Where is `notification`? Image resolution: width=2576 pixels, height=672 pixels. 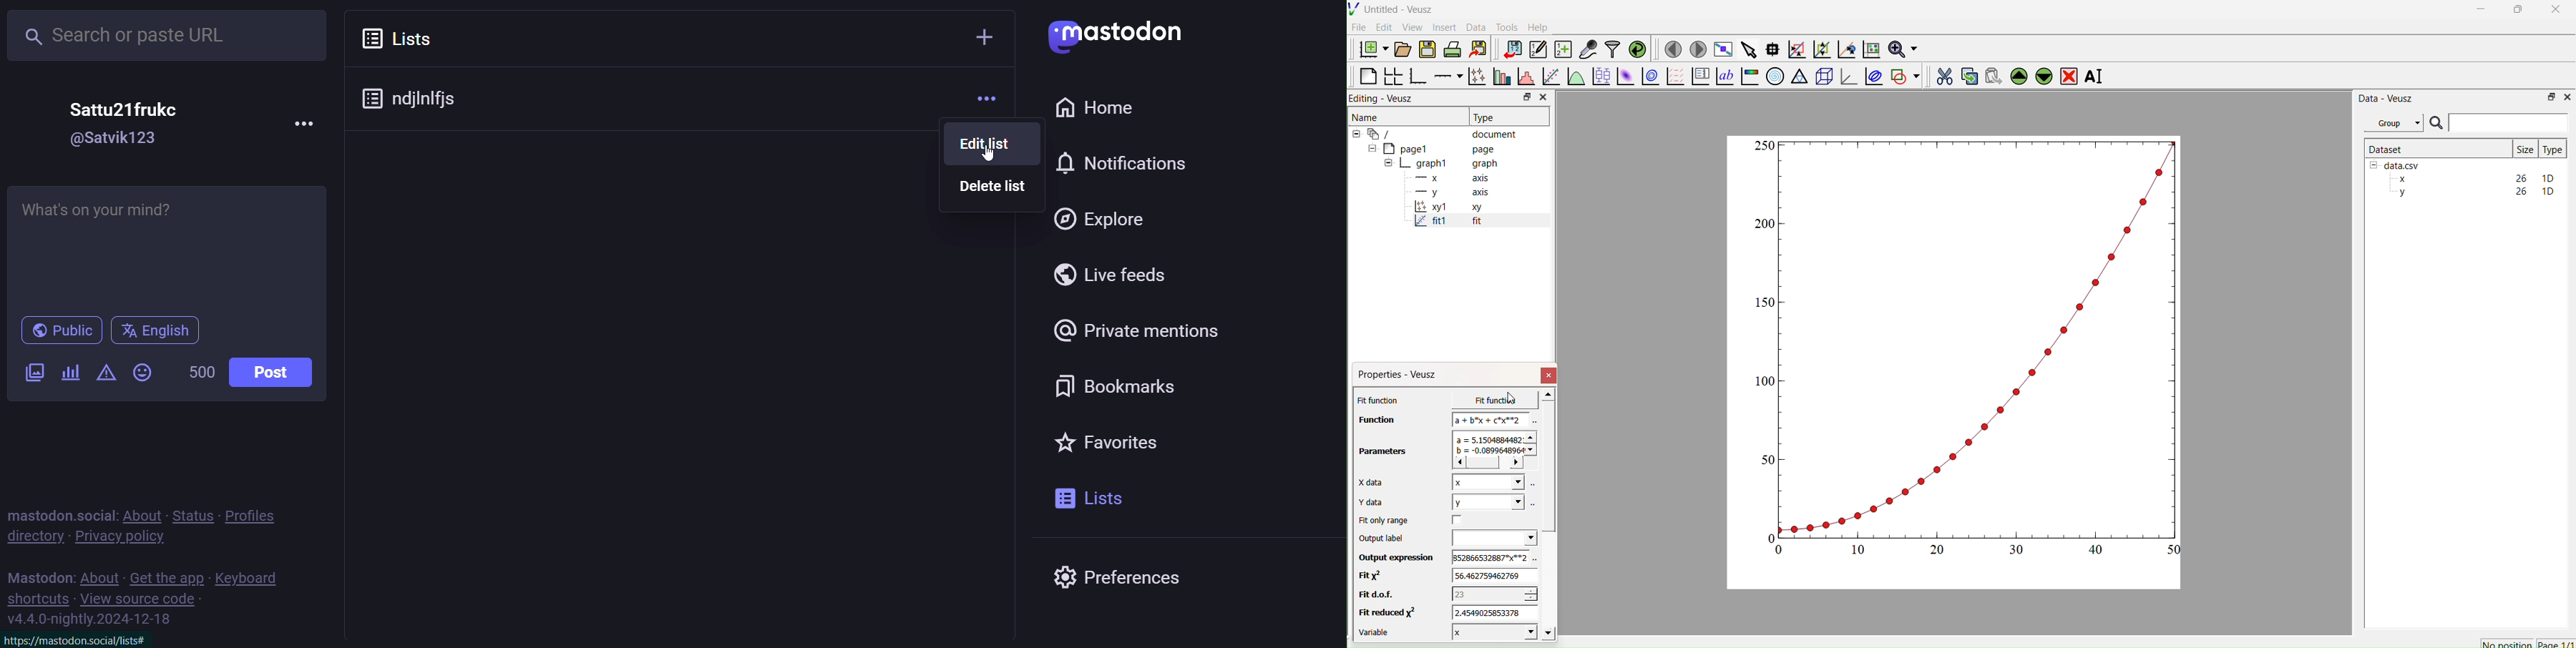 notification is located at coordinates (1131, 165).